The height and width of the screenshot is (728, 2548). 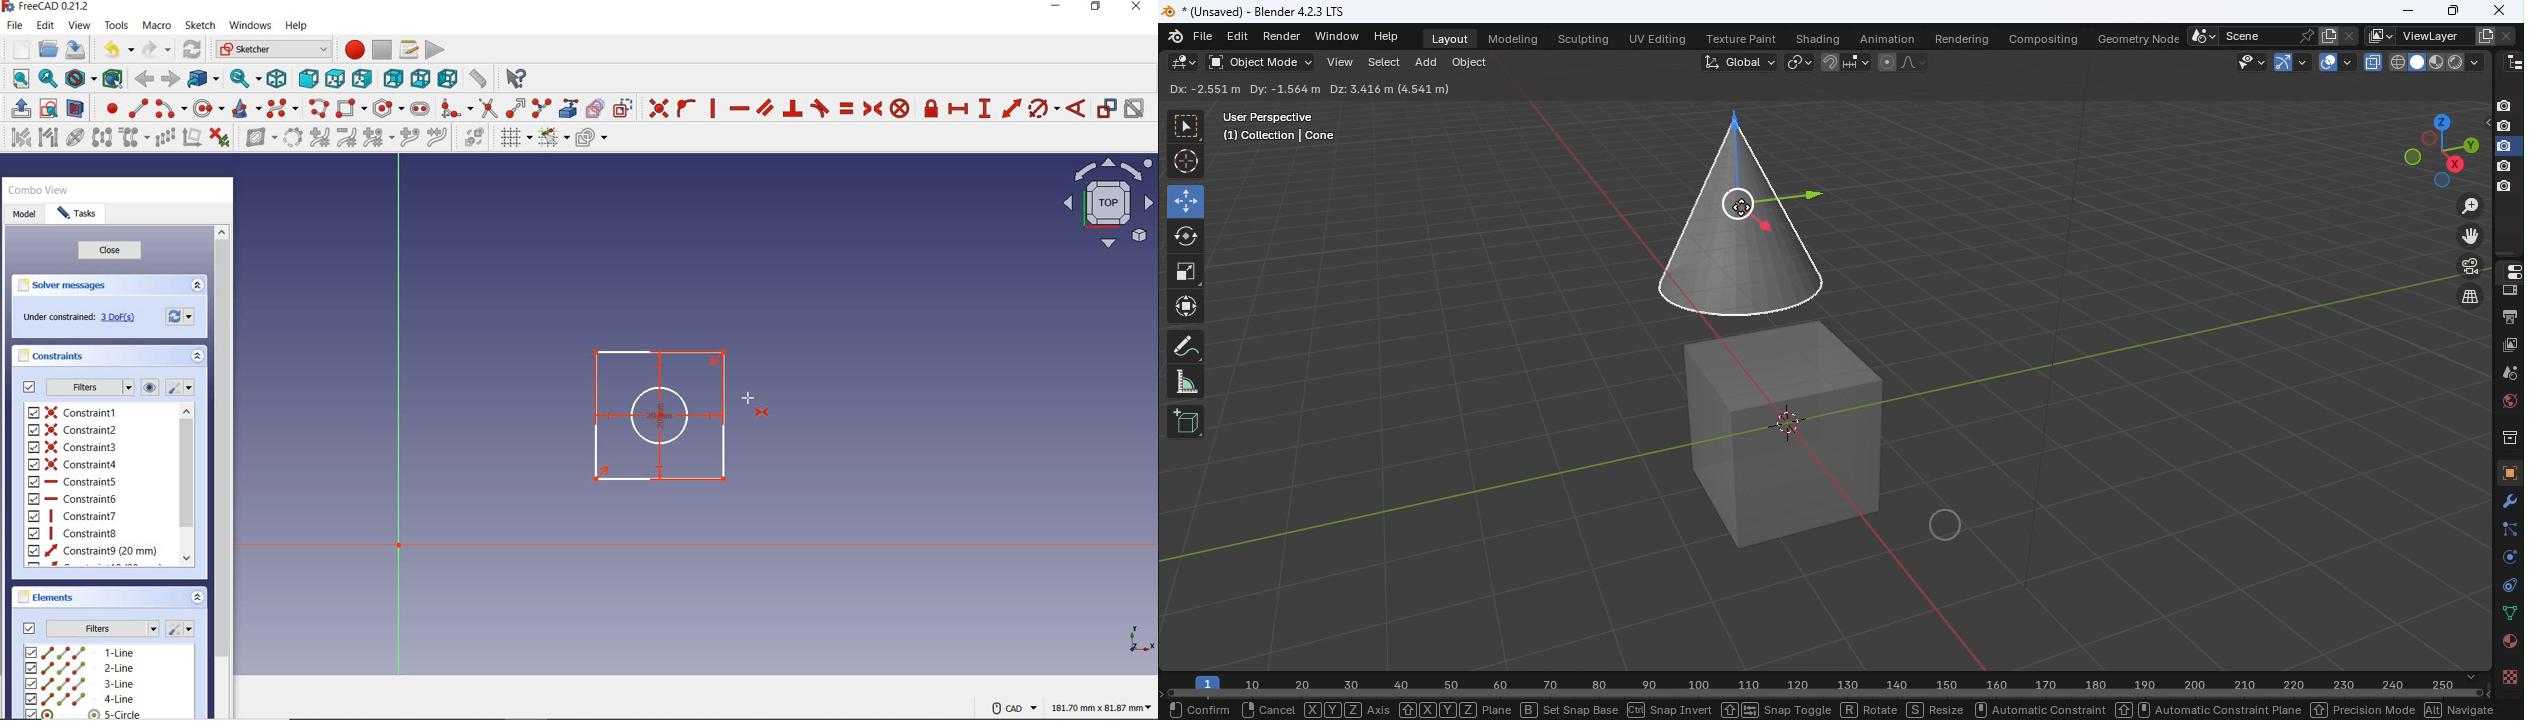 I want to click on bounding box, so click(x=112, y=79).